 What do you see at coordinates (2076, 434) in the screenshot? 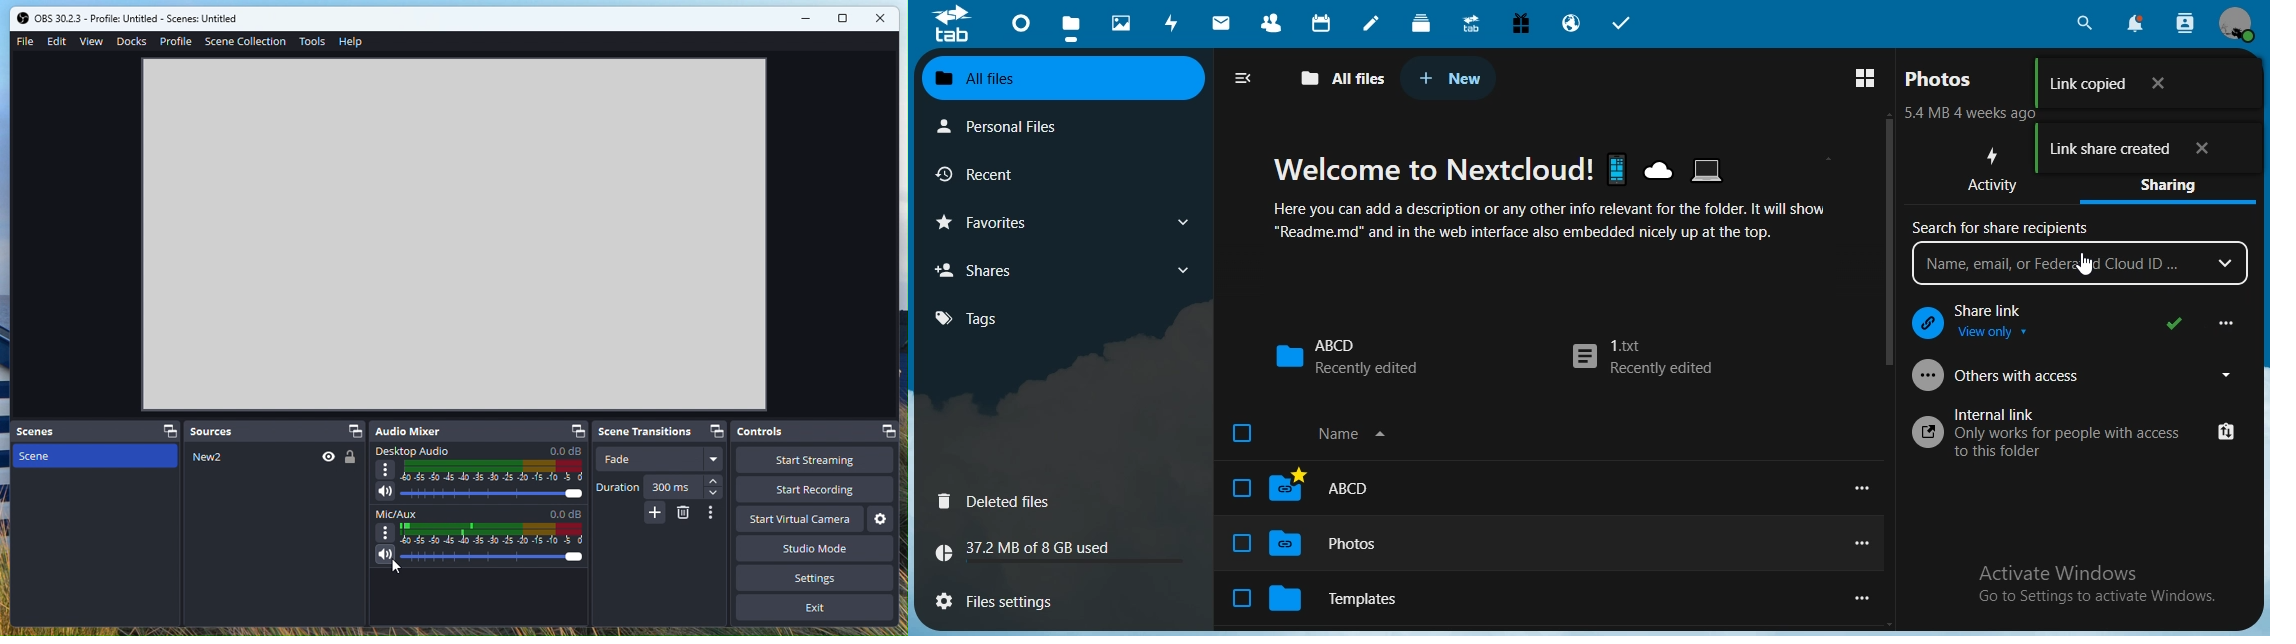
I see `internal link` at bounding box center [2076, 434].